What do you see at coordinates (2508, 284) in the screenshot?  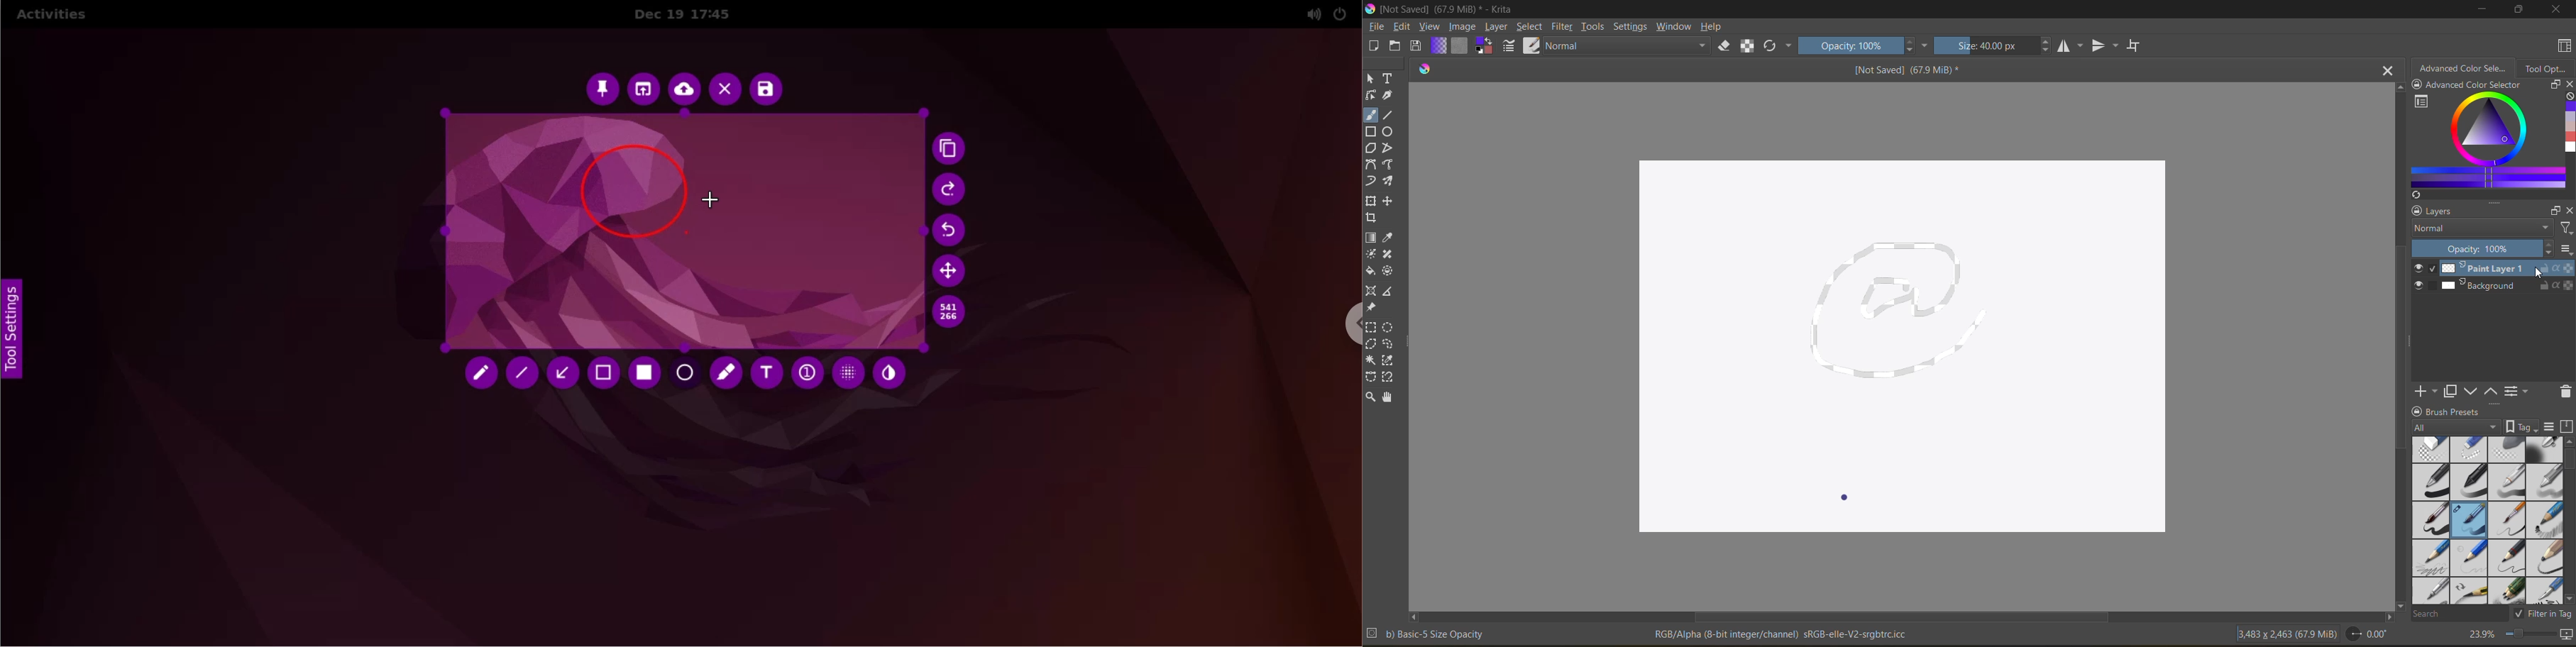 I see `Background` at bounding box center [2508, 284].